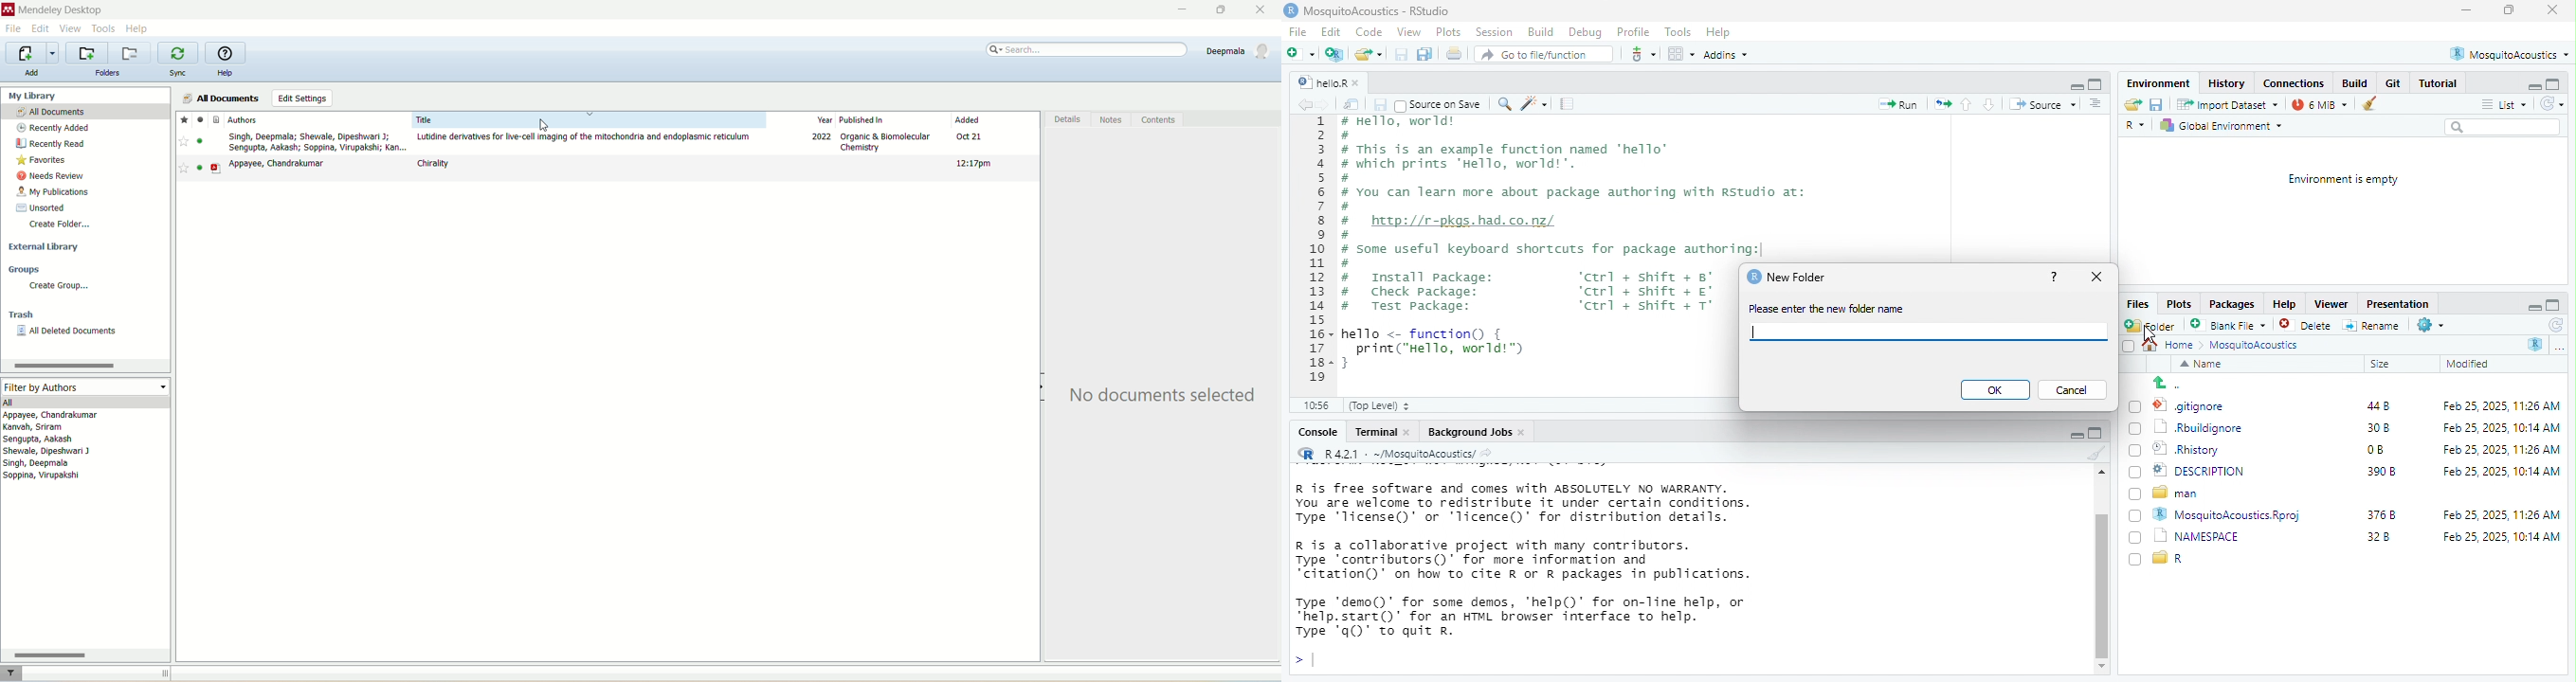 The image size is (2576, 700). What do you see at coordinates (1375, 433) in the screenshot?
I see `Terminal` at bounding box center [1375, 433].